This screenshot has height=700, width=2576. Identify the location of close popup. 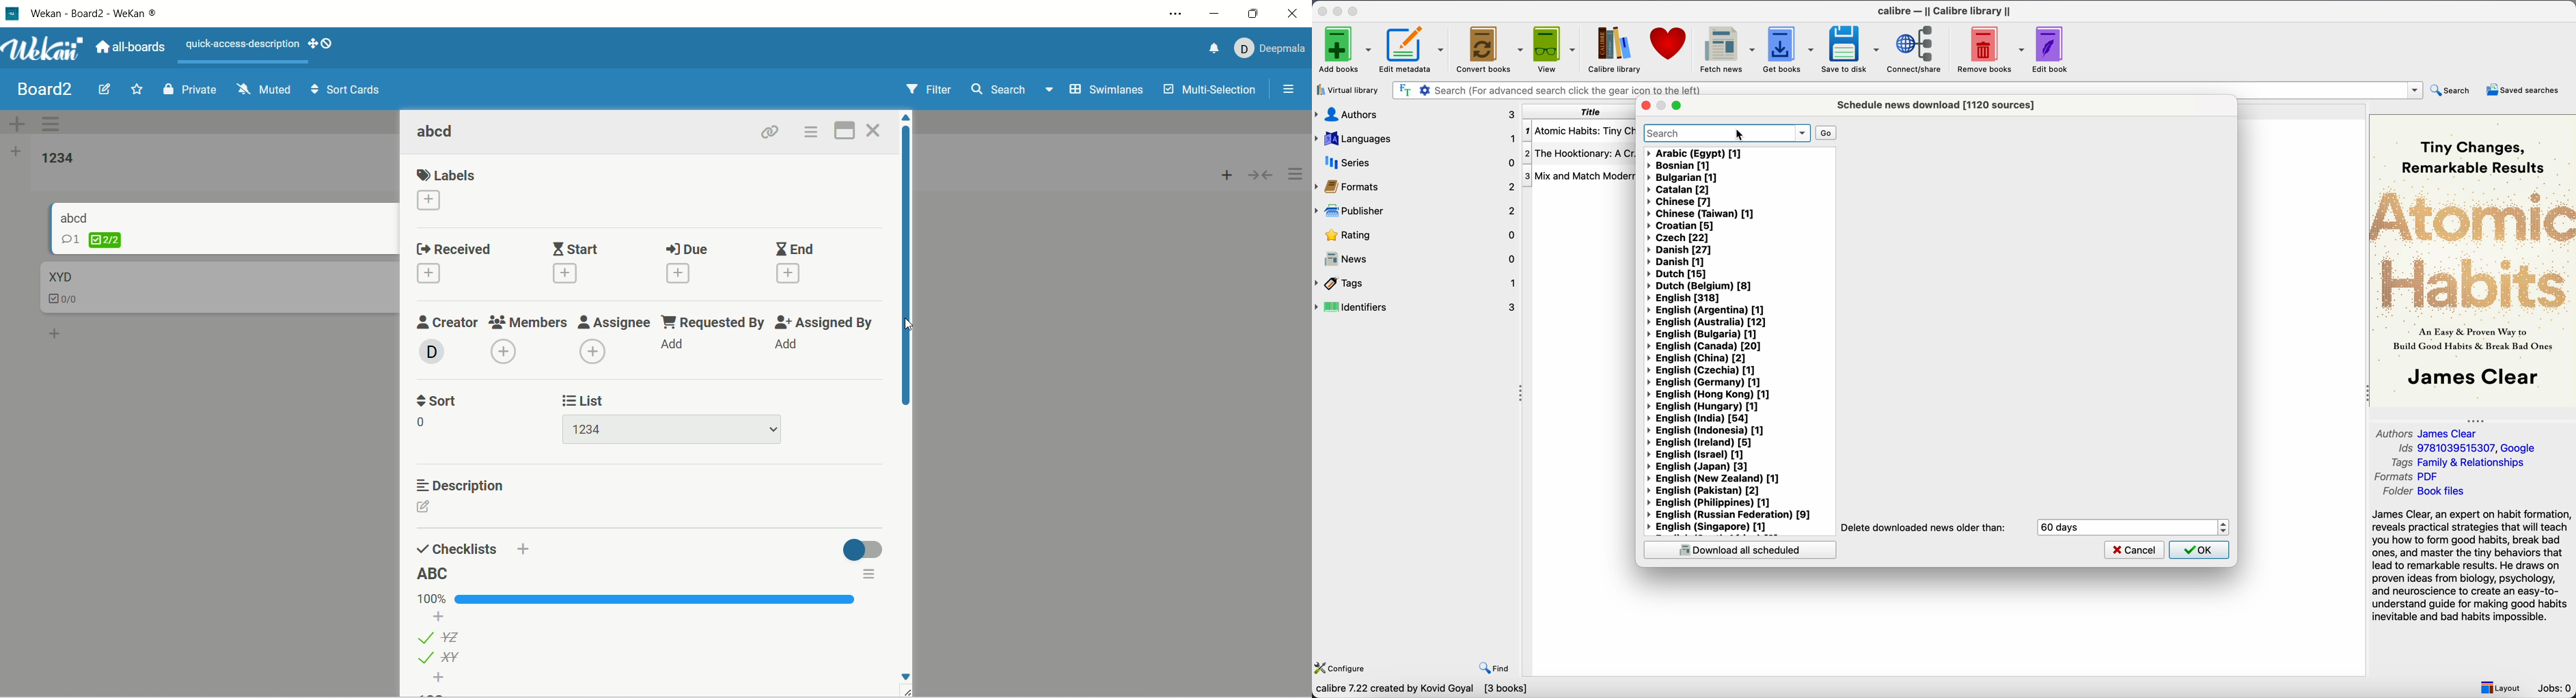
(1645, 106).